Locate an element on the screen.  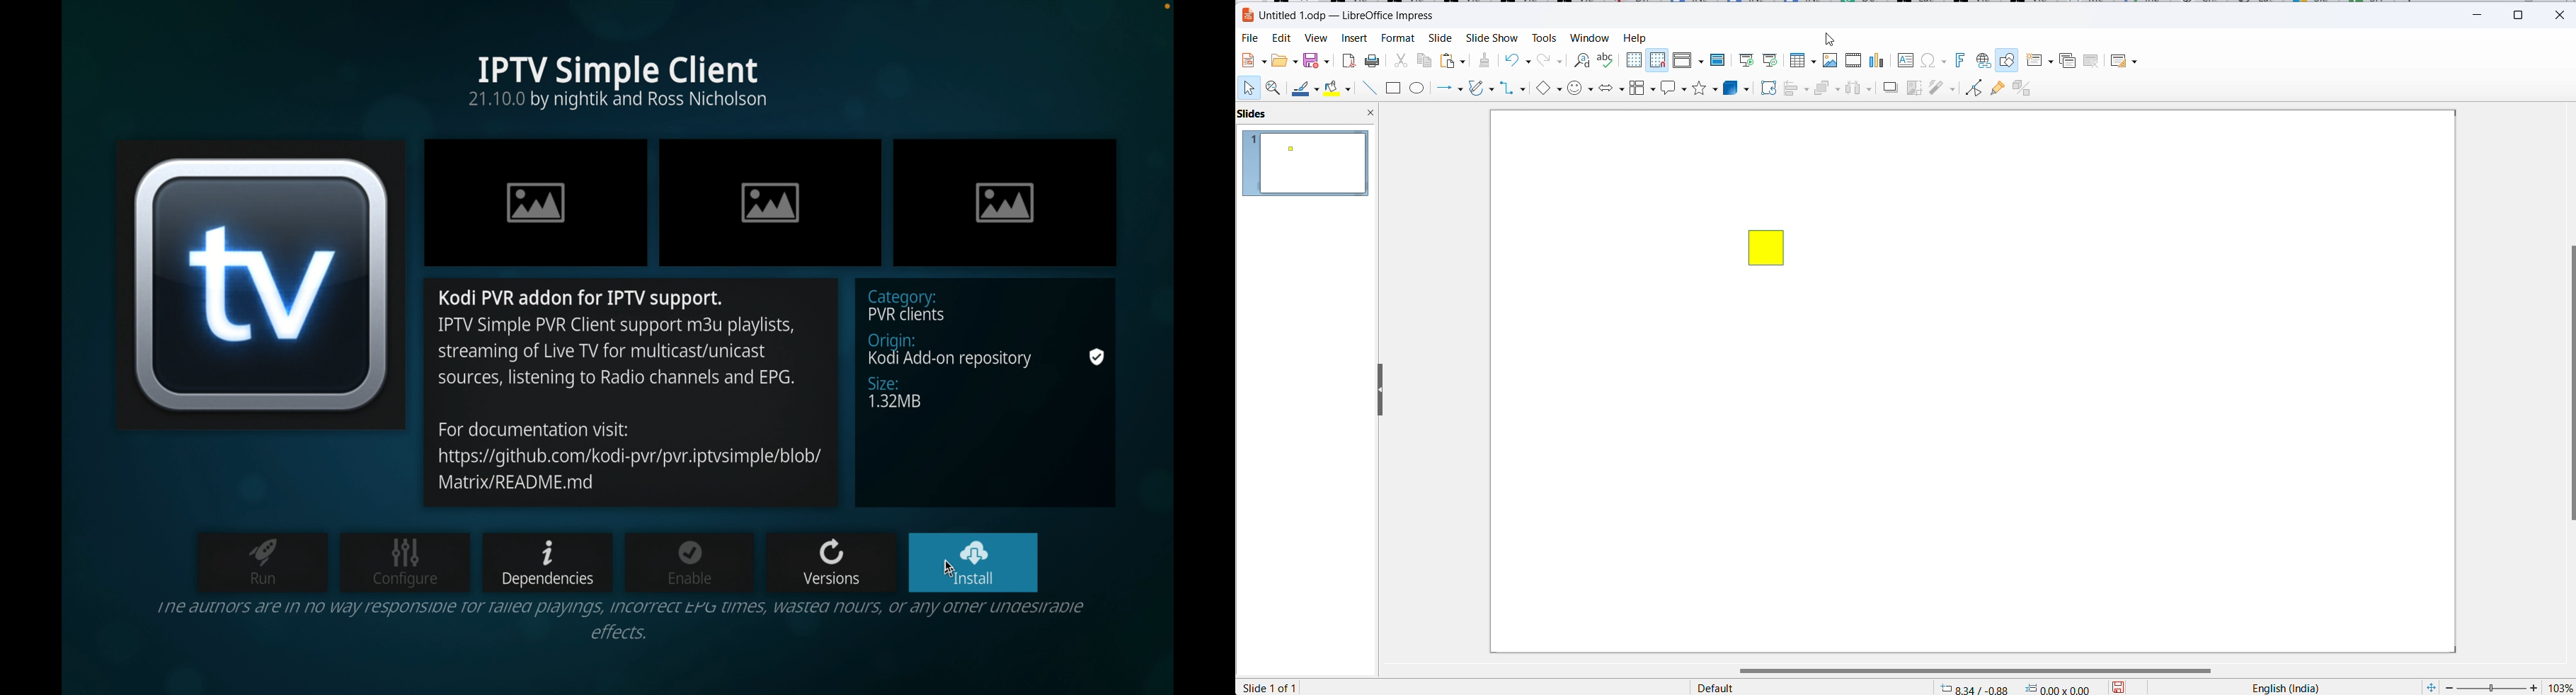
Category:
PVR clients is located at coordinates (973, 305).